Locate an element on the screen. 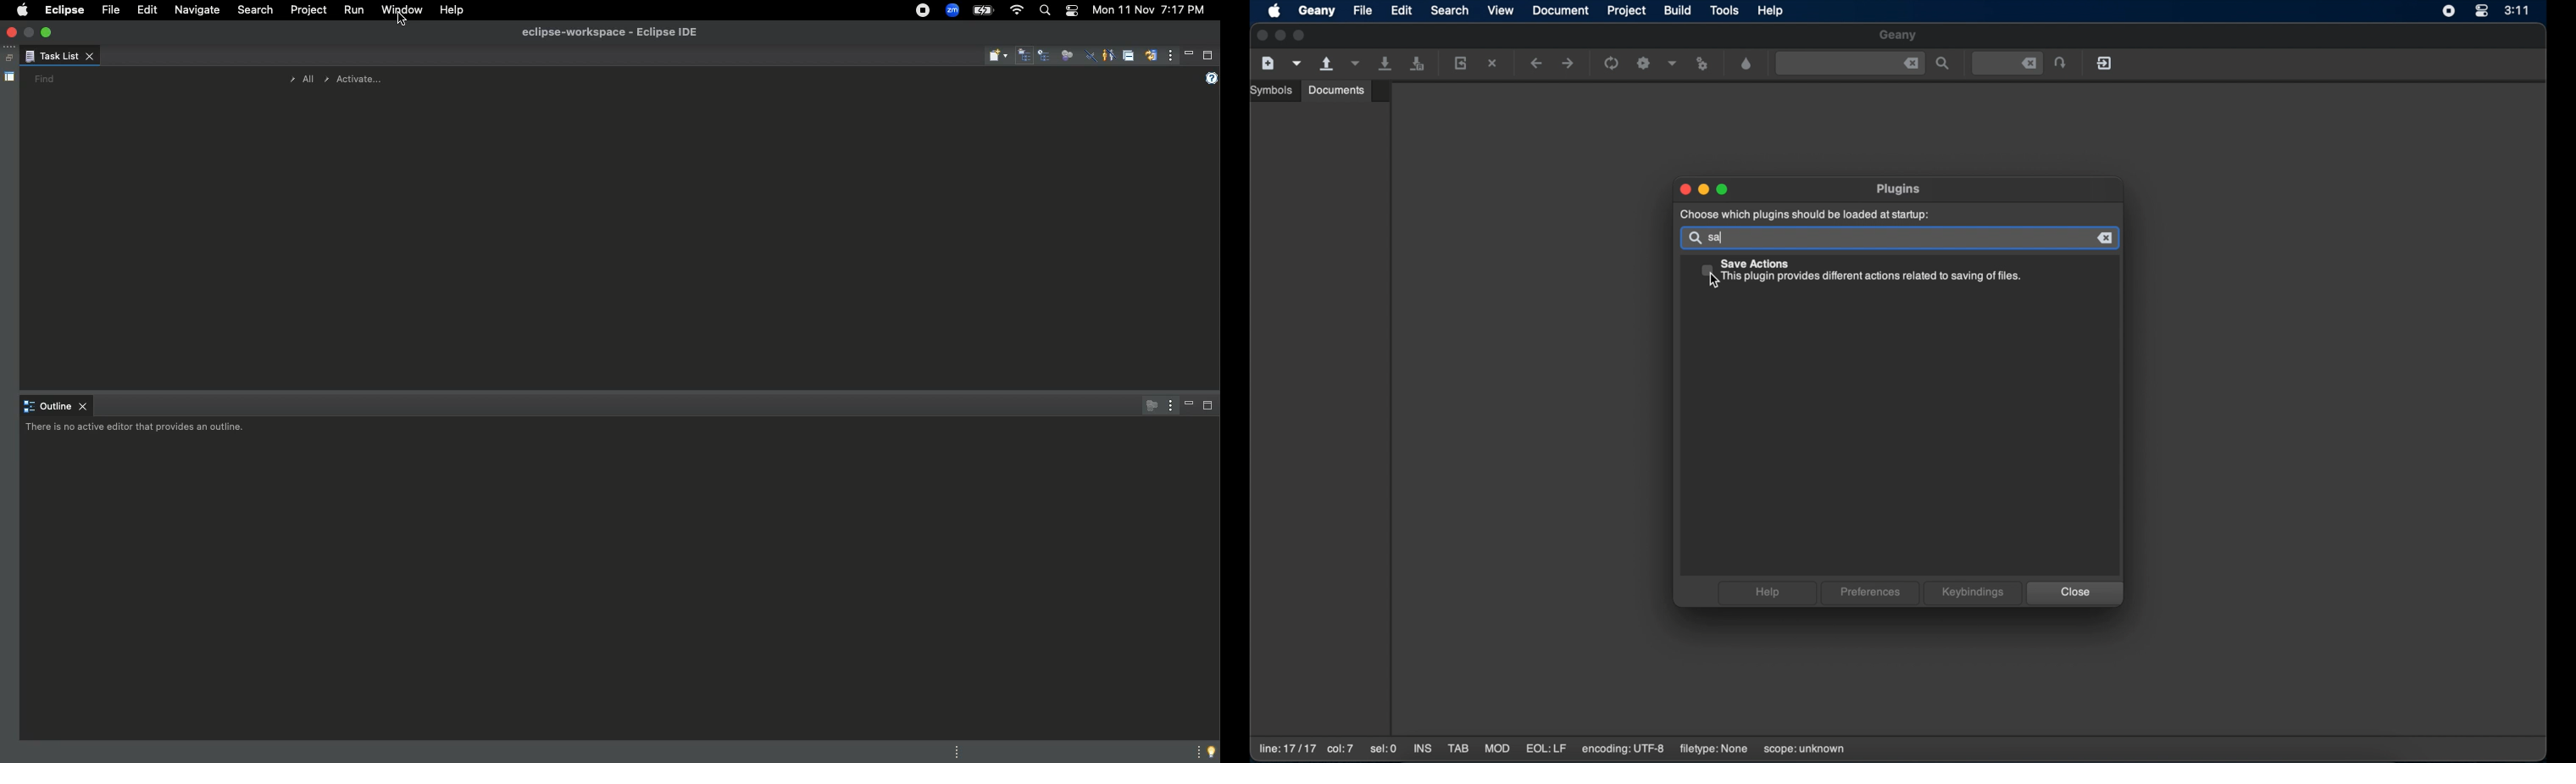 This screenshot has width=2576, height=784. Show tasks UI legend is located at coordinates (1209, 79).